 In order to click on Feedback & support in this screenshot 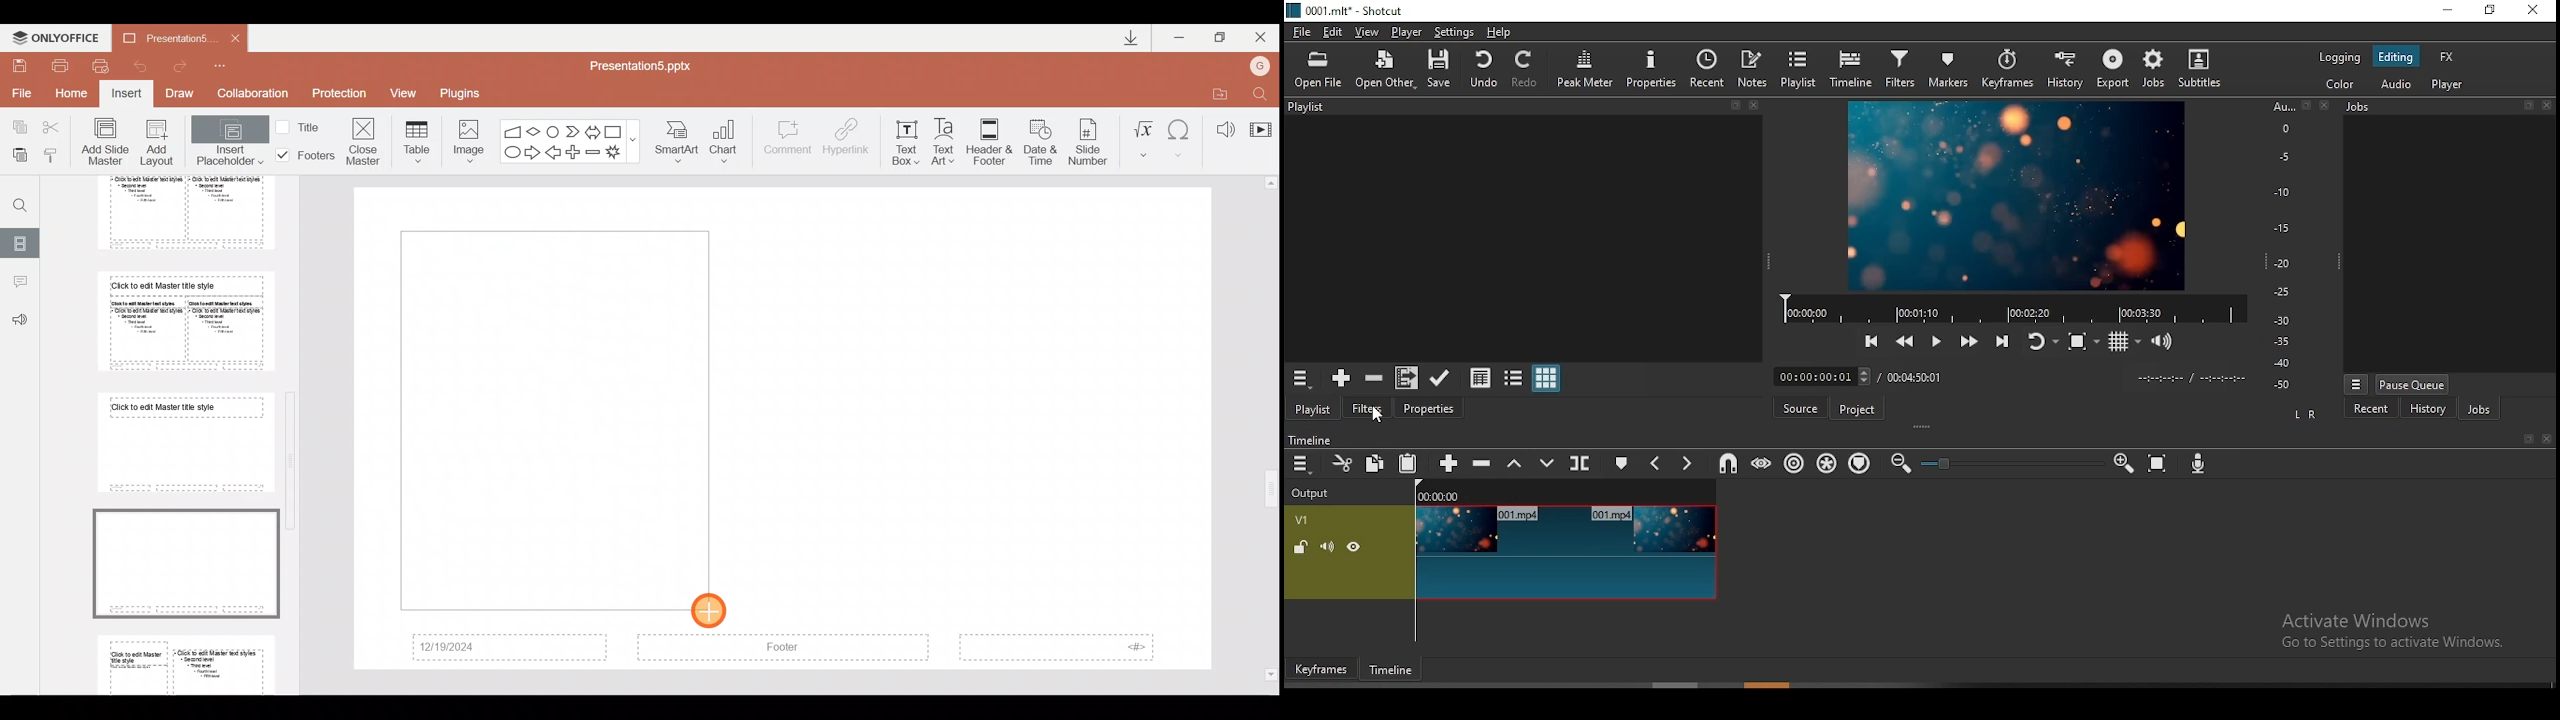, I will do `click(20, 321)`.